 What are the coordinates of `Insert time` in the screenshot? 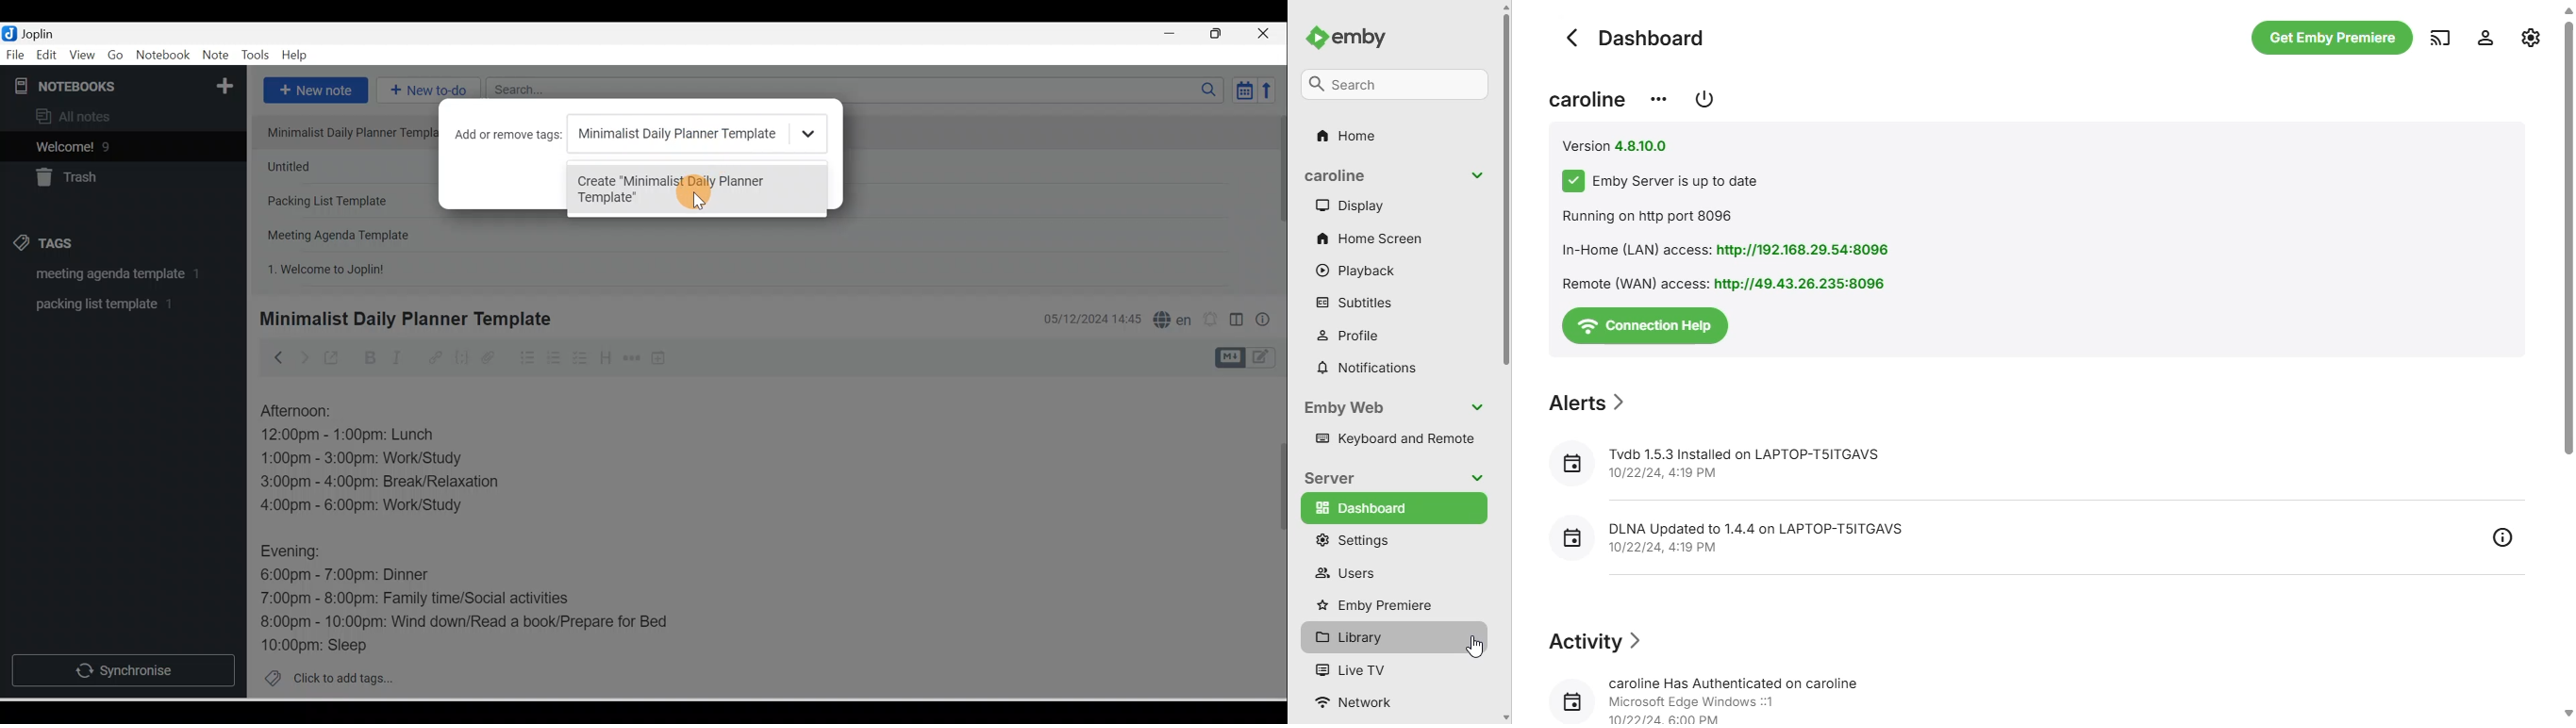 It's located at (658, 359).